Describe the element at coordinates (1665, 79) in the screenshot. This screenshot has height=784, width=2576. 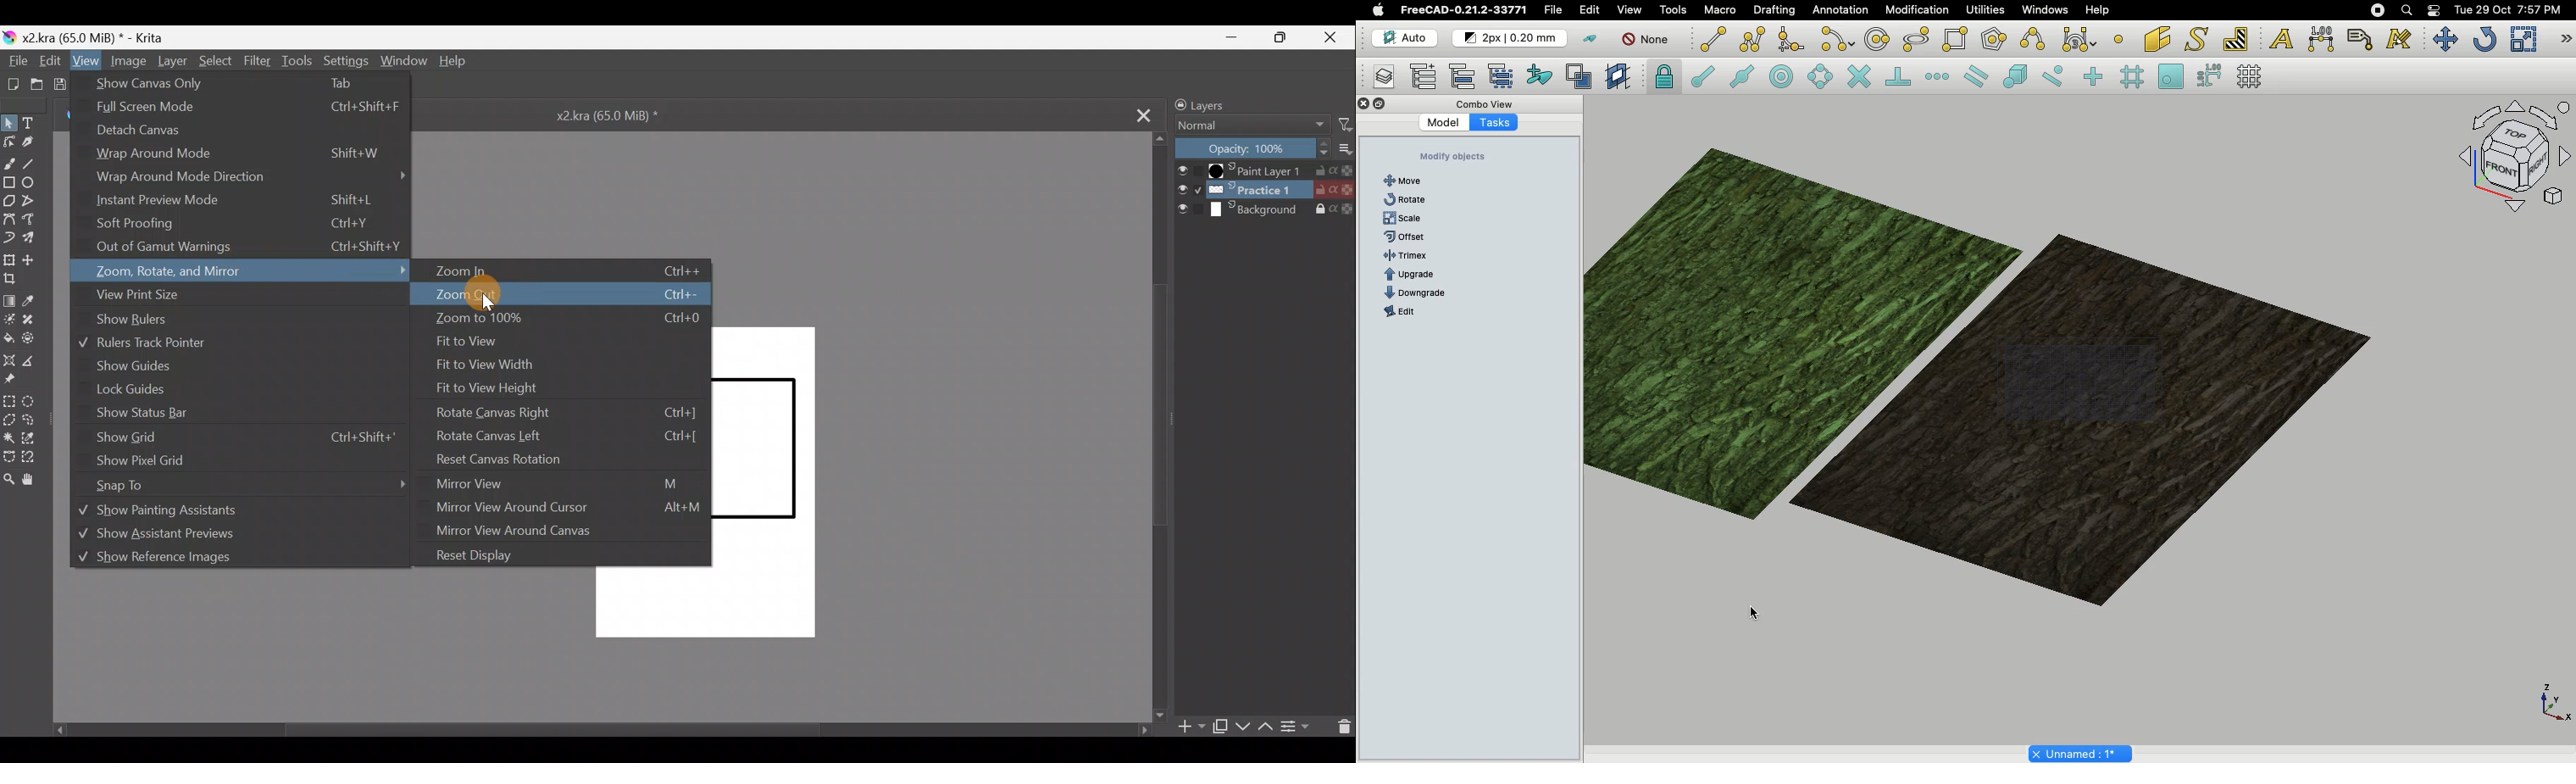
I see `lock` at that location.